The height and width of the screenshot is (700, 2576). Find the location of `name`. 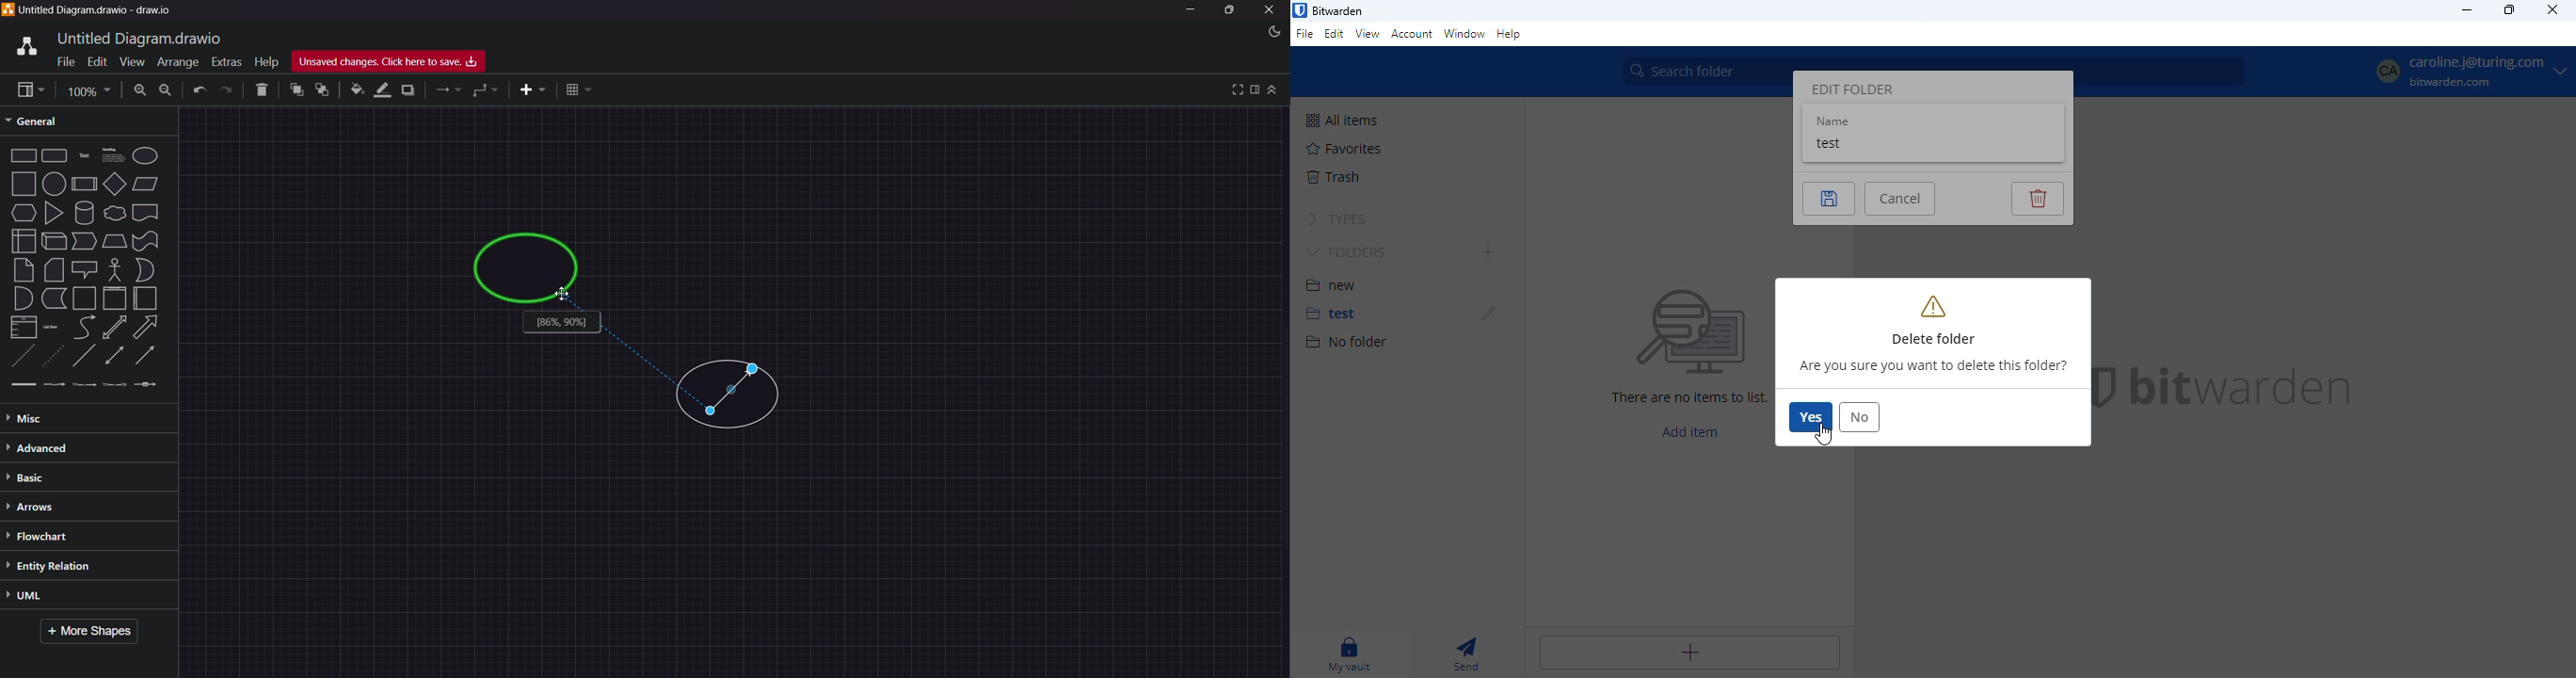

name is located at coordinates (1833, 121).